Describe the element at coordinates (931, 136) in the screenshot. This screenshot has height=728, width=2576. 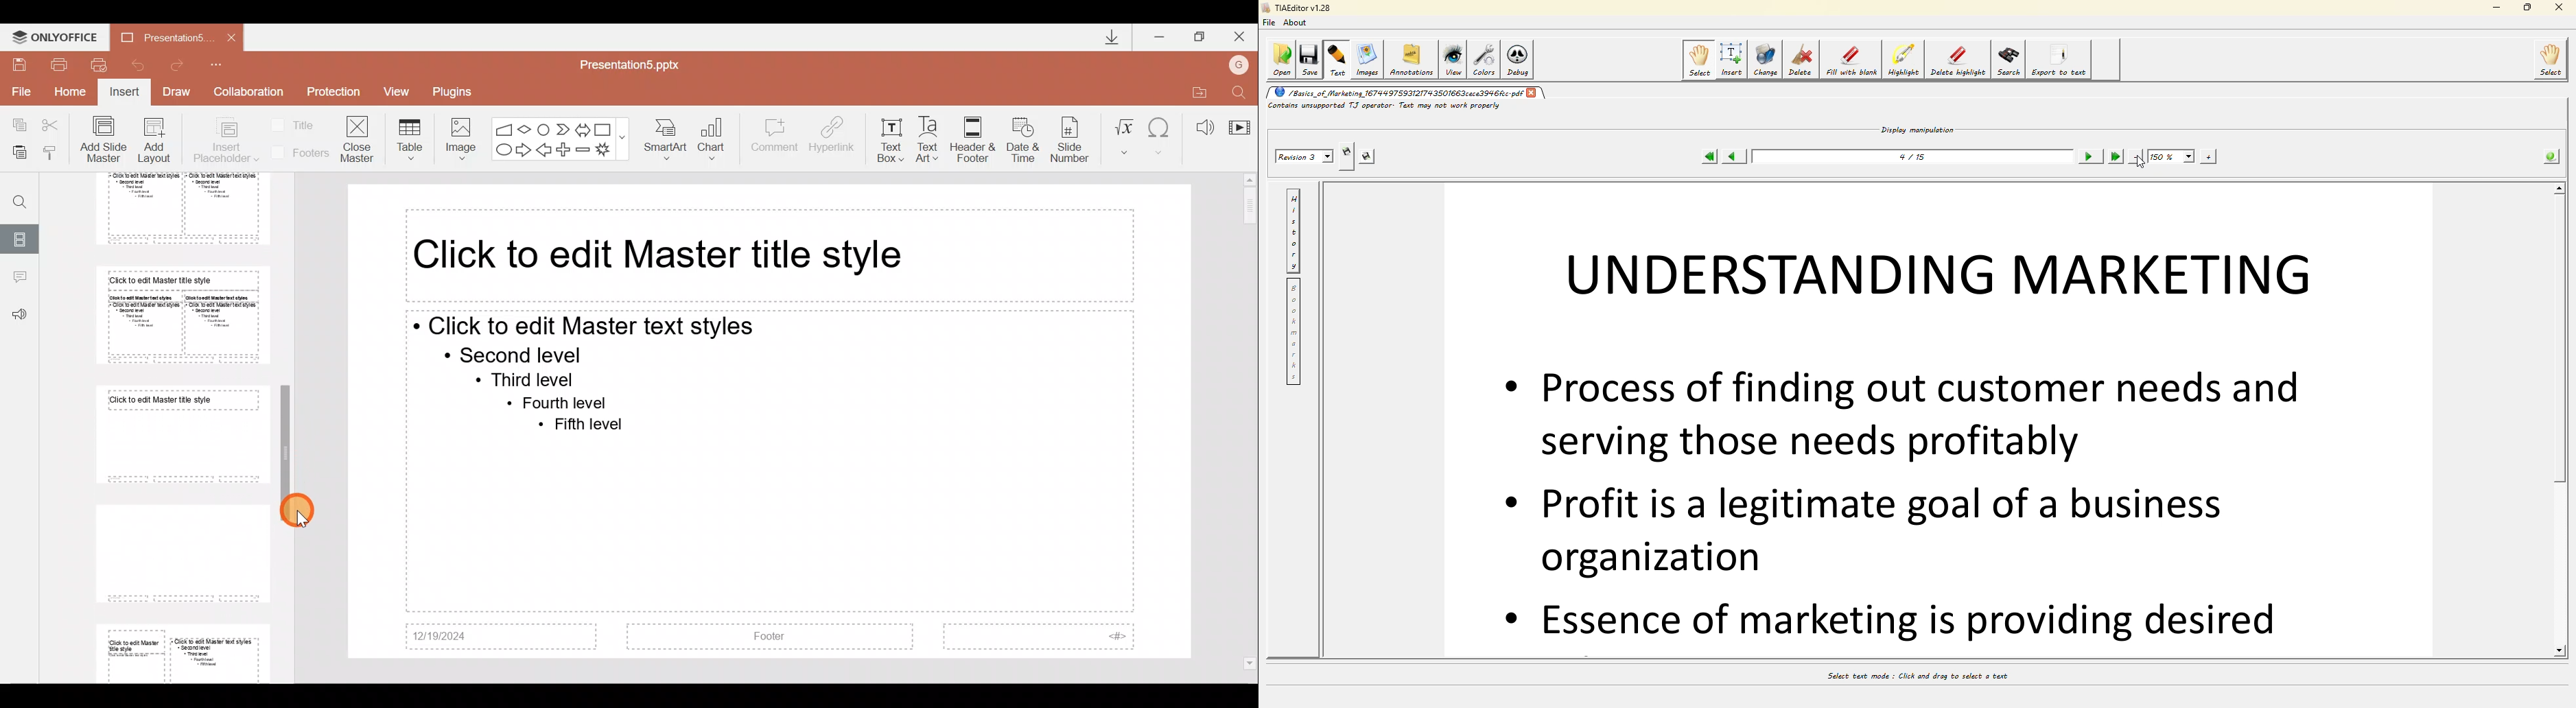
I see `Text Art` at that location.